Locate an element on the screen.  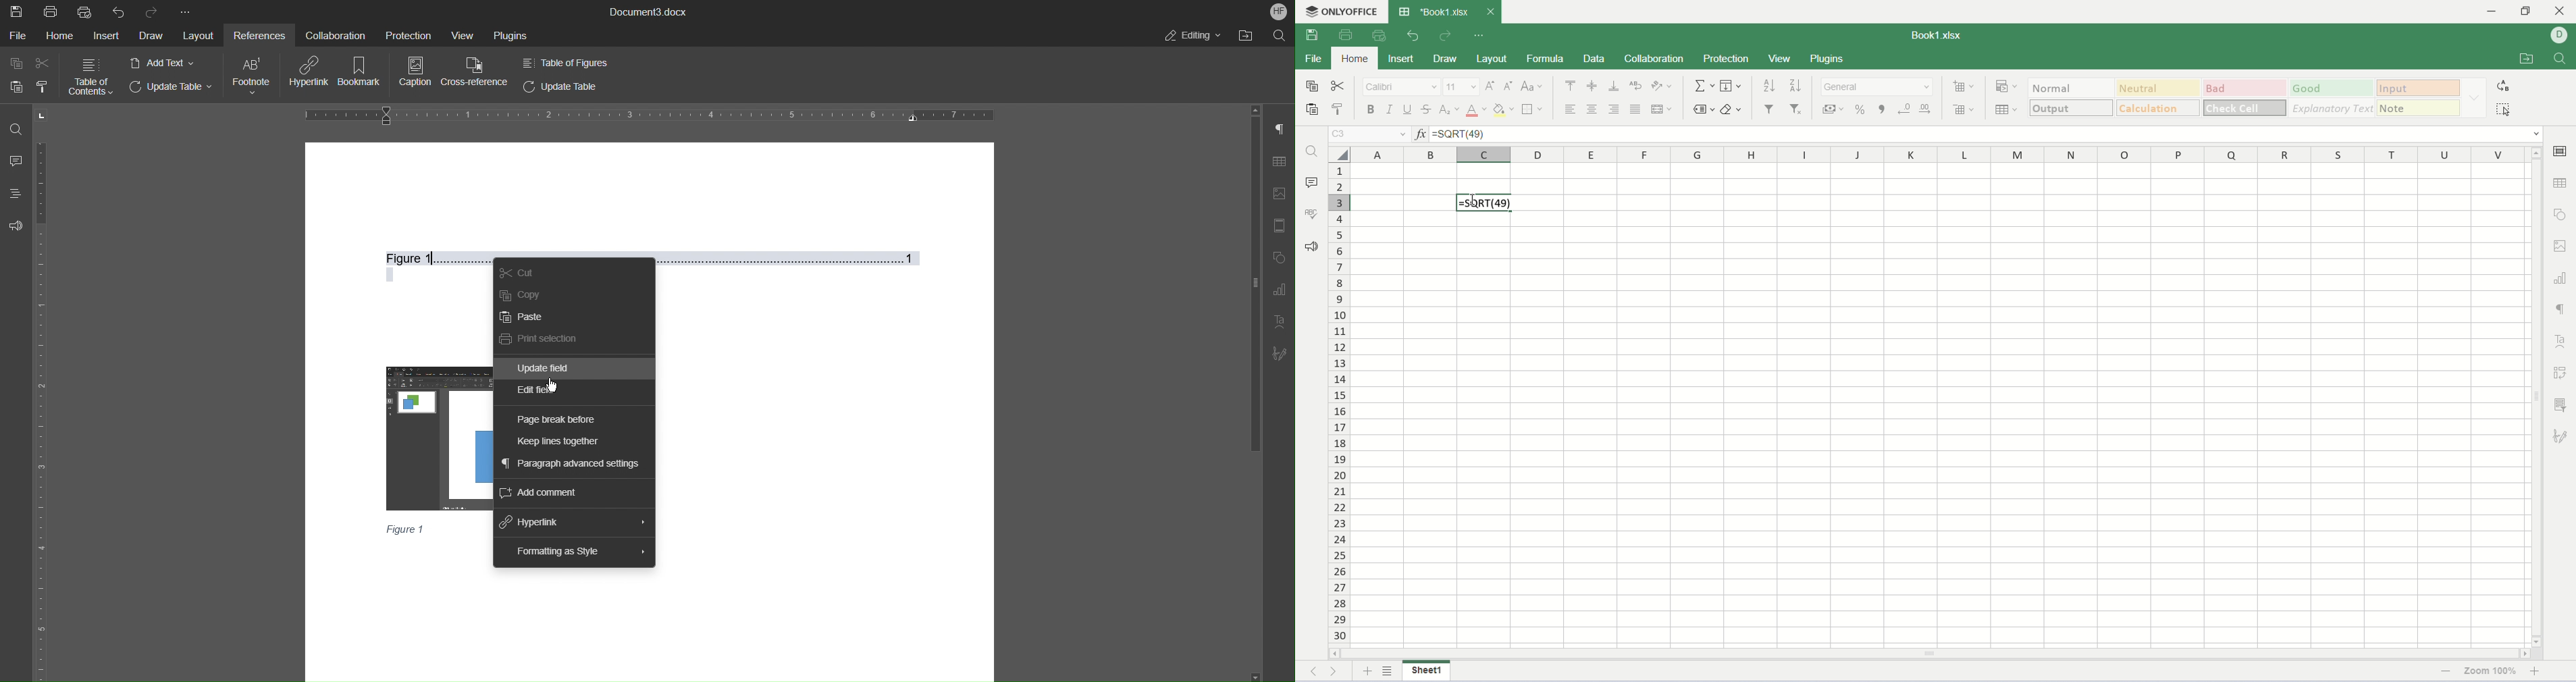
print is located at coordinates (1345, 35).